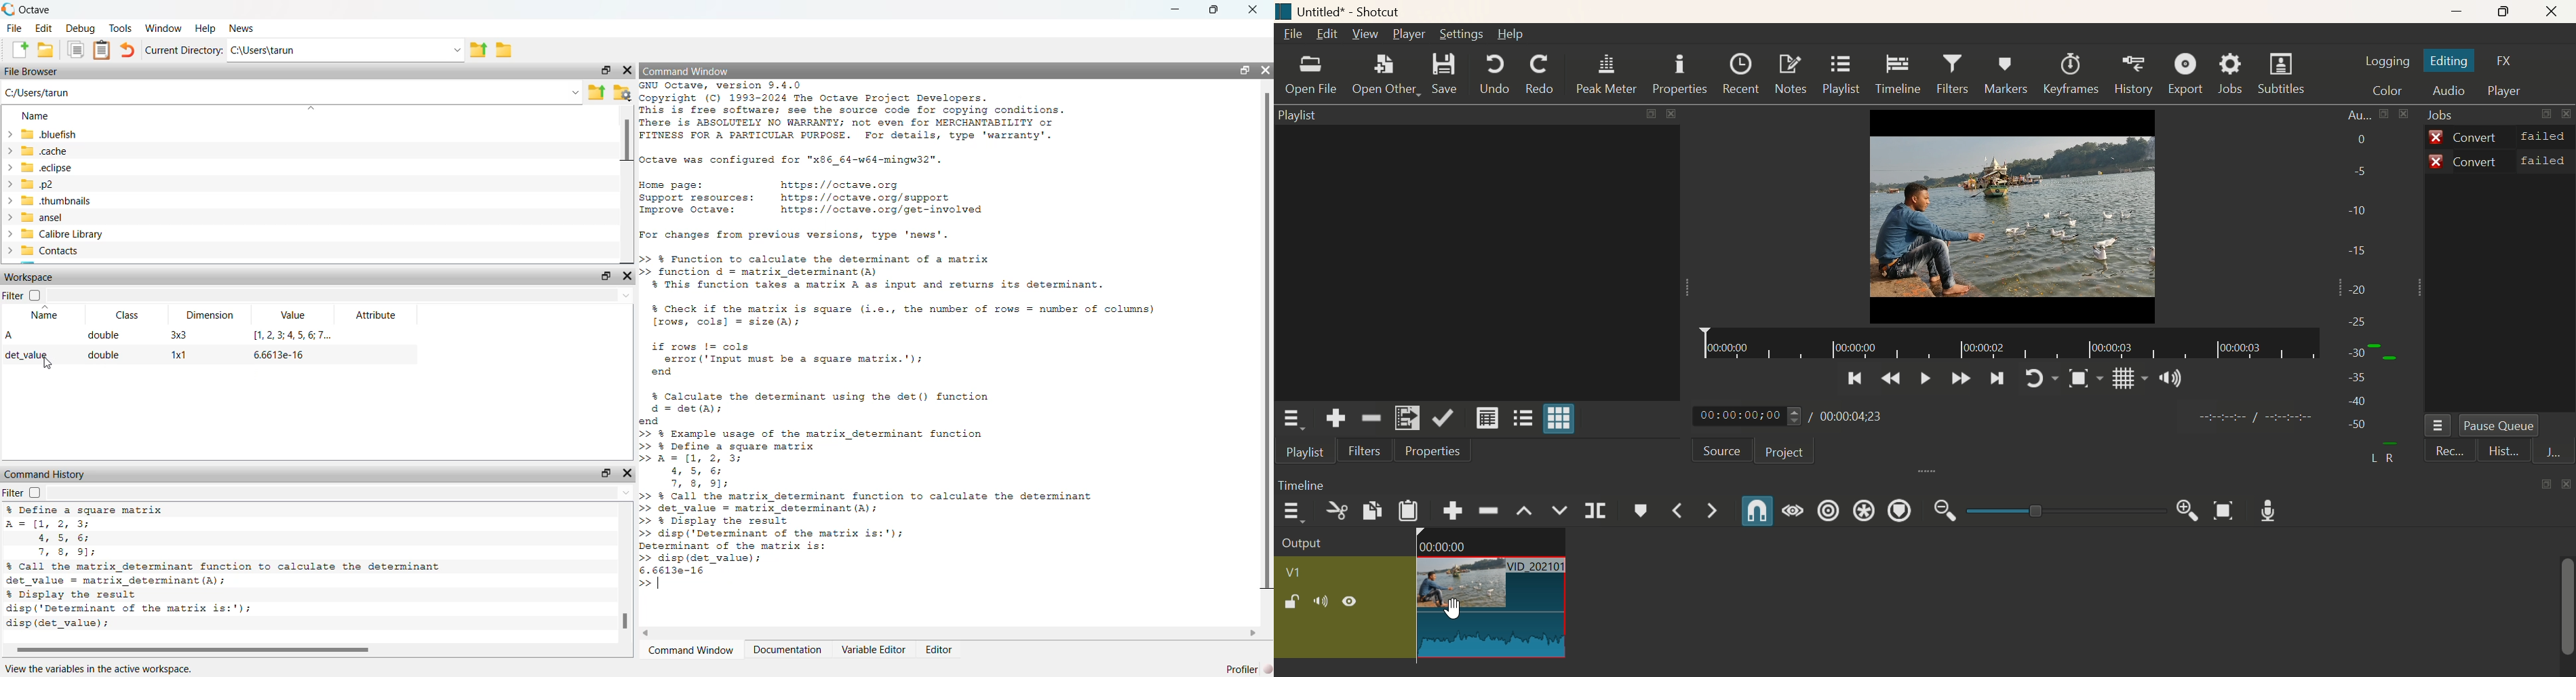 Image resolution: width=2576 pixels, height=700 pixels. Describe the element at coordinates (2236, 73) in the screenshot. I see `Jobs` at that location.